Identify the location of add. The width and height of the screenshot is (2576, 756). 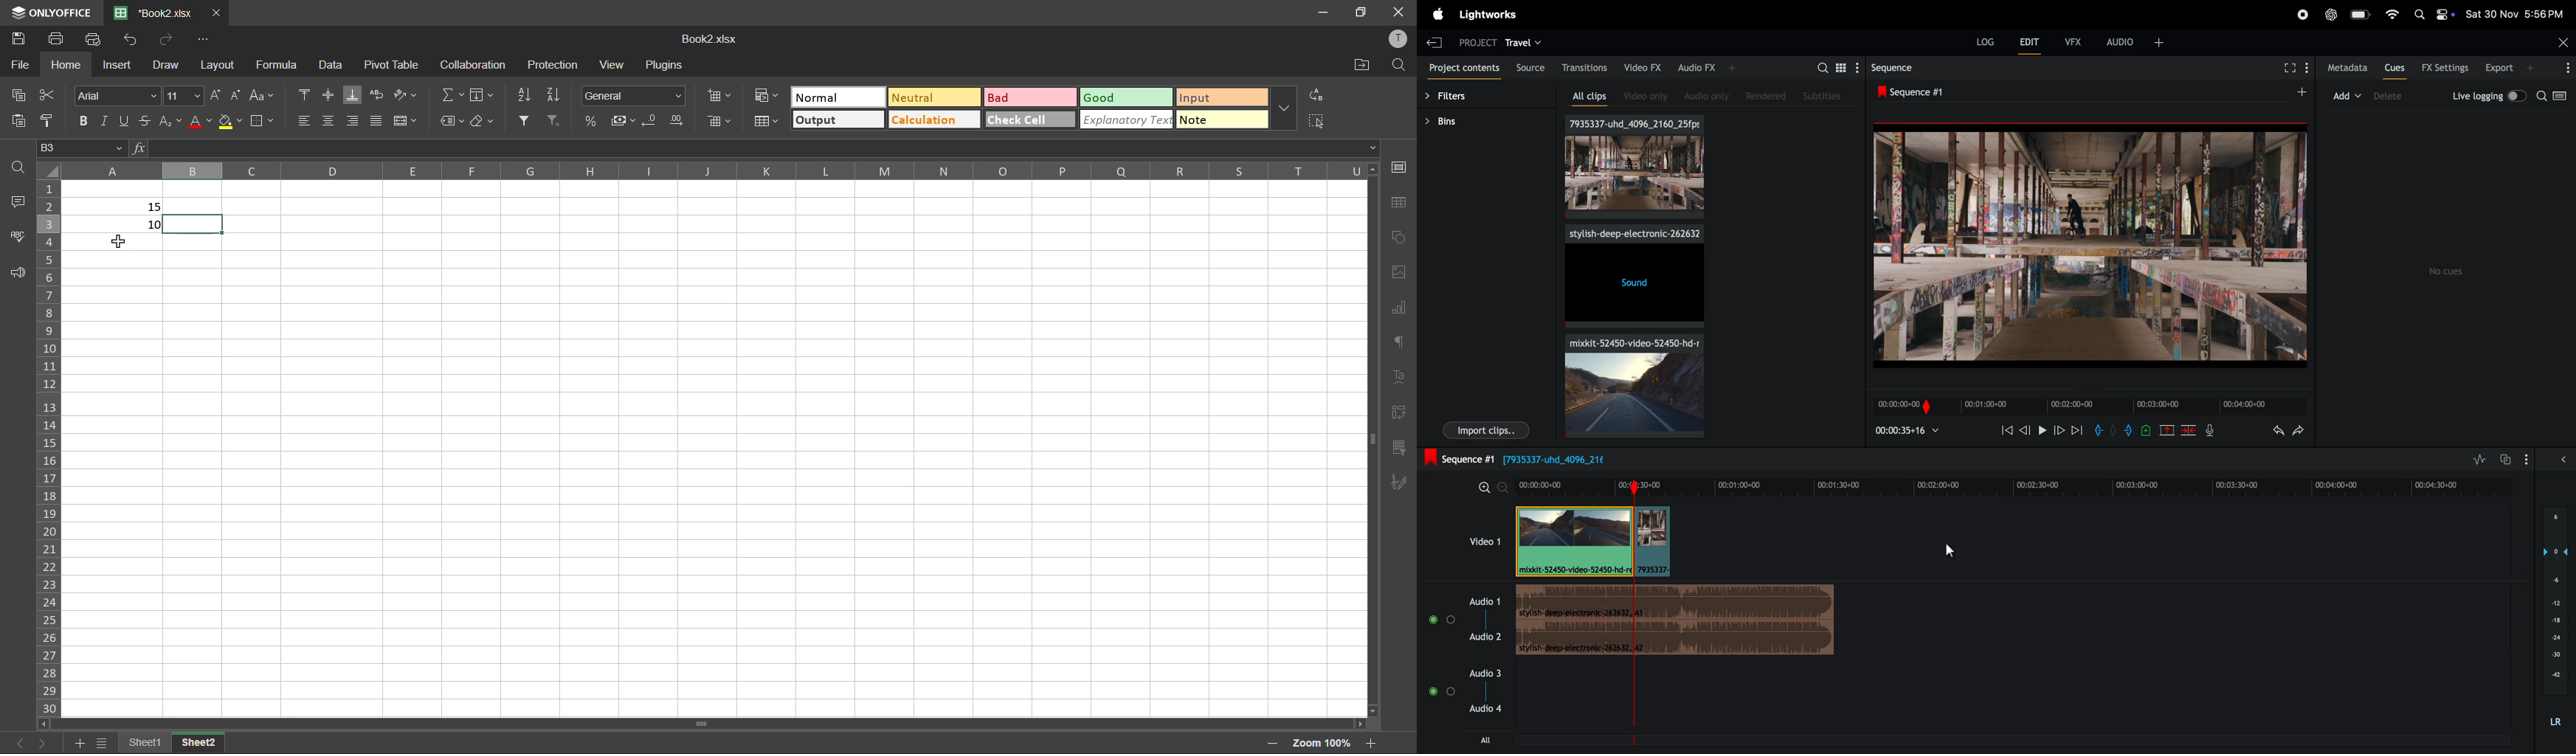
(2346, 95).